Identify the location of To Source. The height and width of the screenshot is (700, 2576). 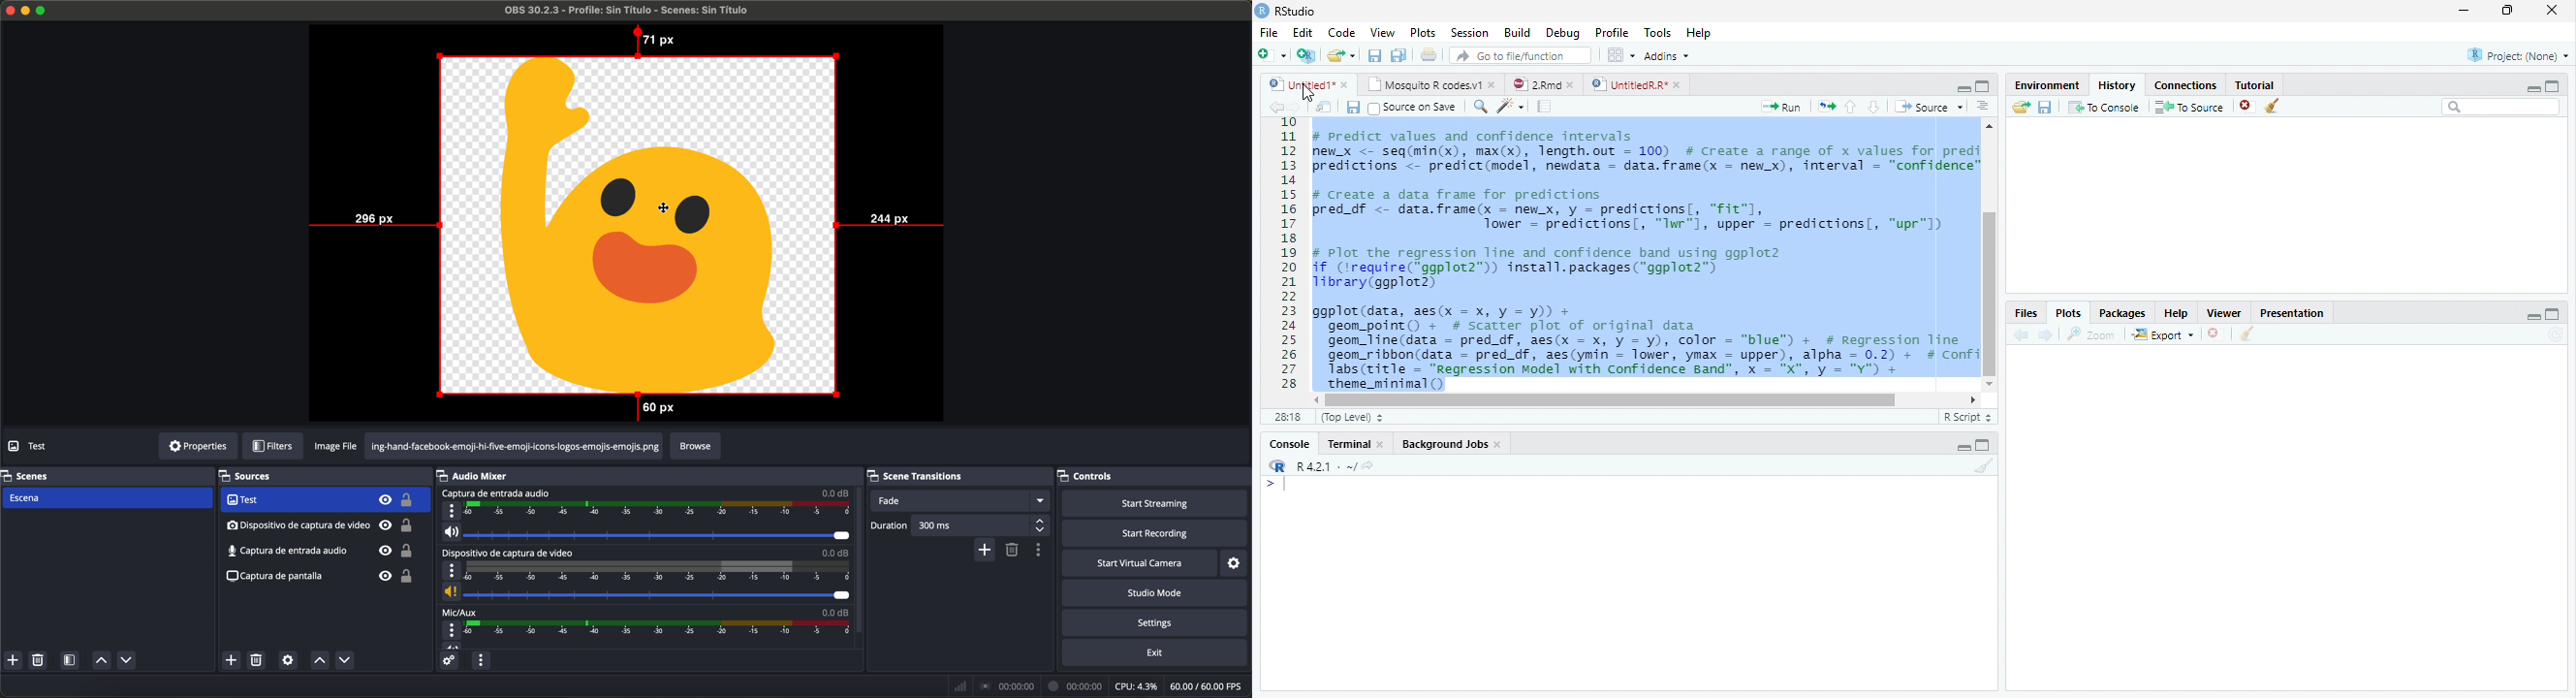
(2186, 109).